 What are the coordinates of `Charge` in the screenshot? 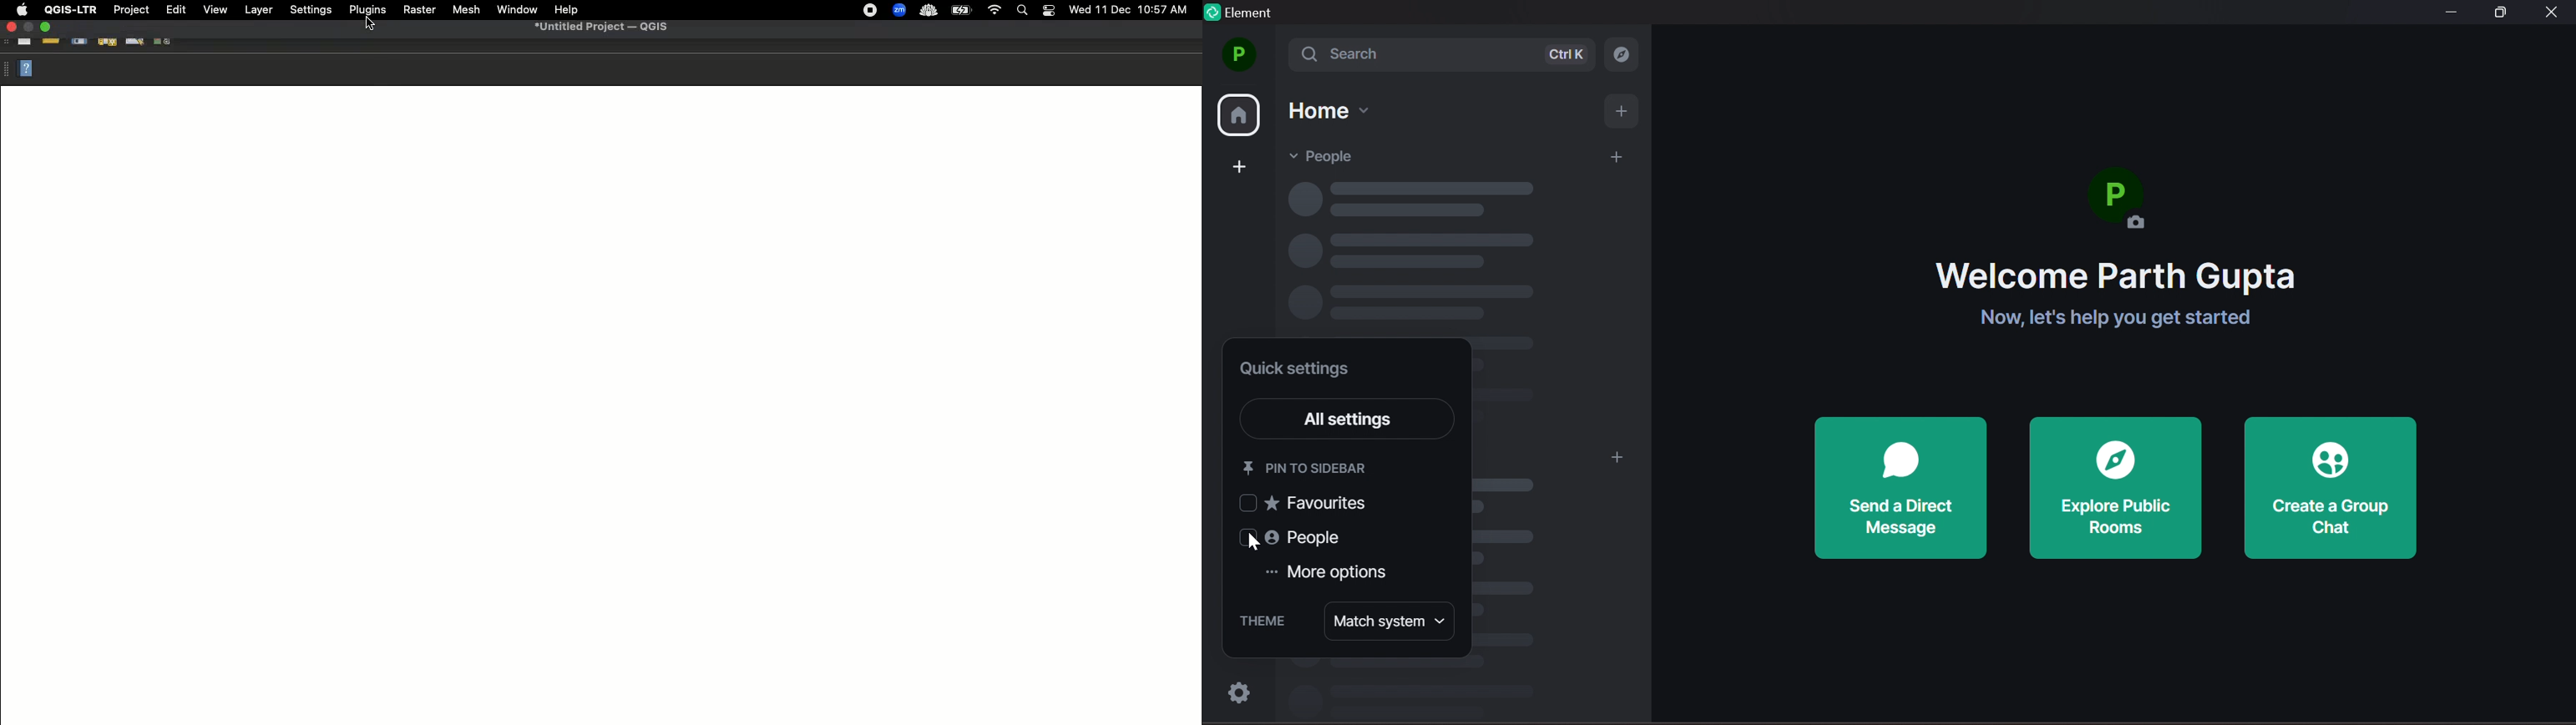 It's located at (965, 10).